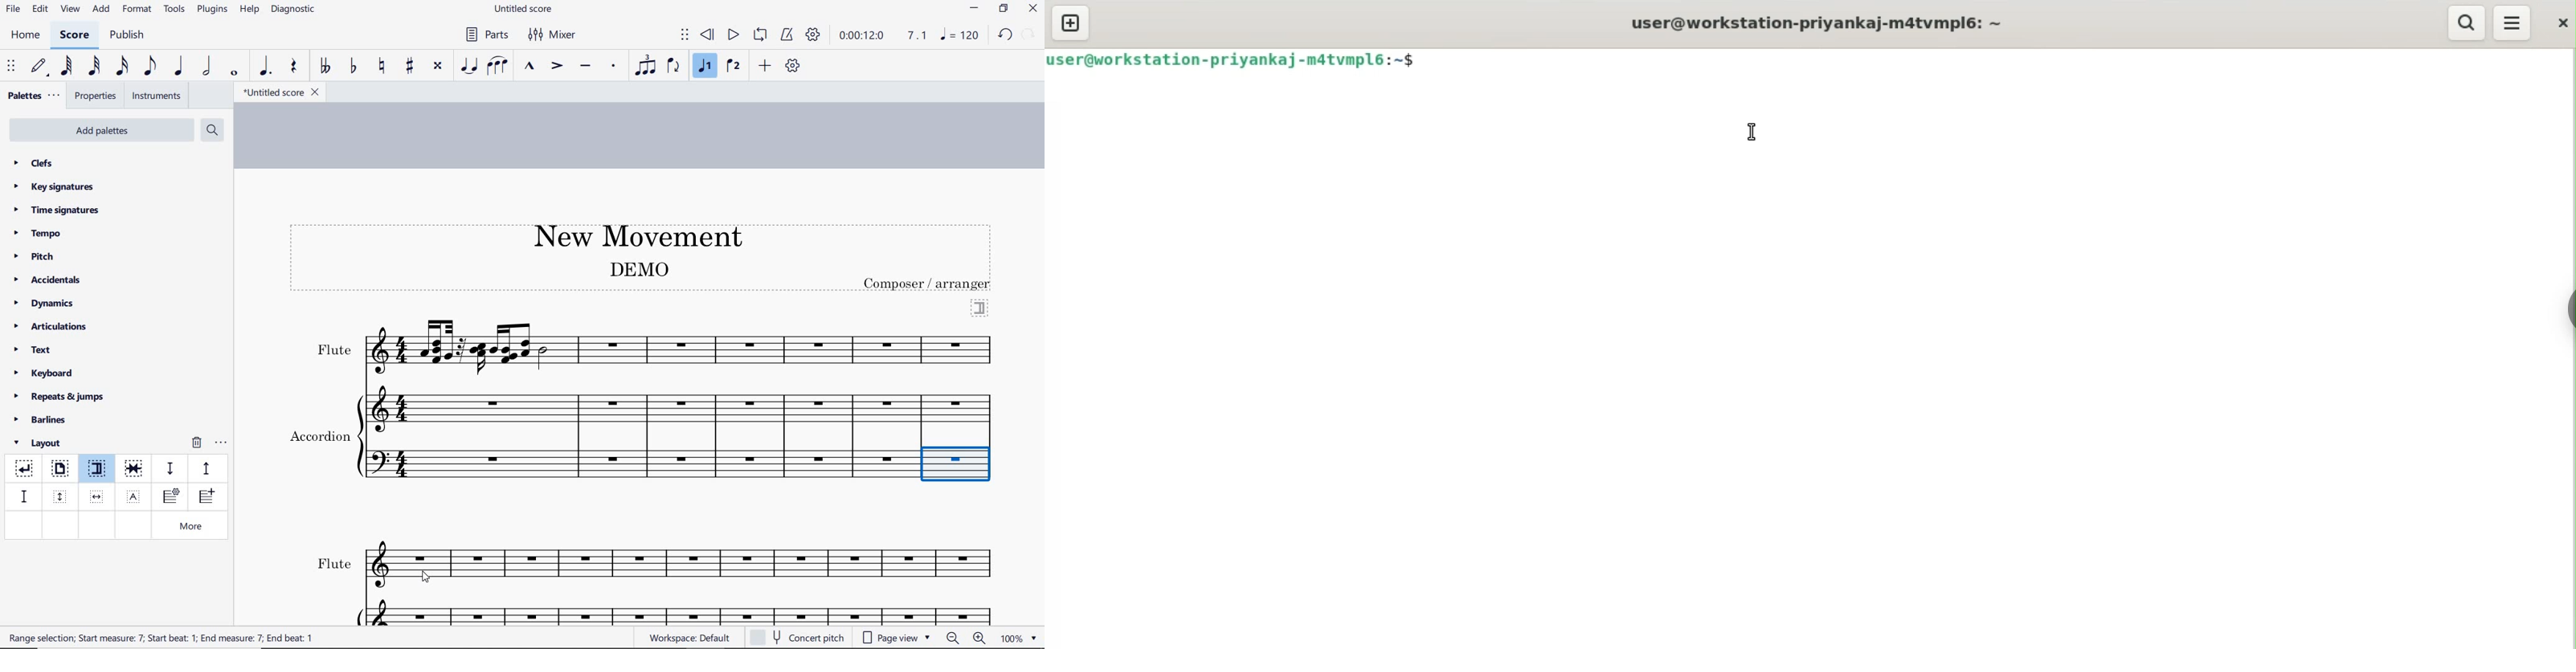 This screenshot has width=2576, height=672. I want to click on Parts, so click(484, 35).